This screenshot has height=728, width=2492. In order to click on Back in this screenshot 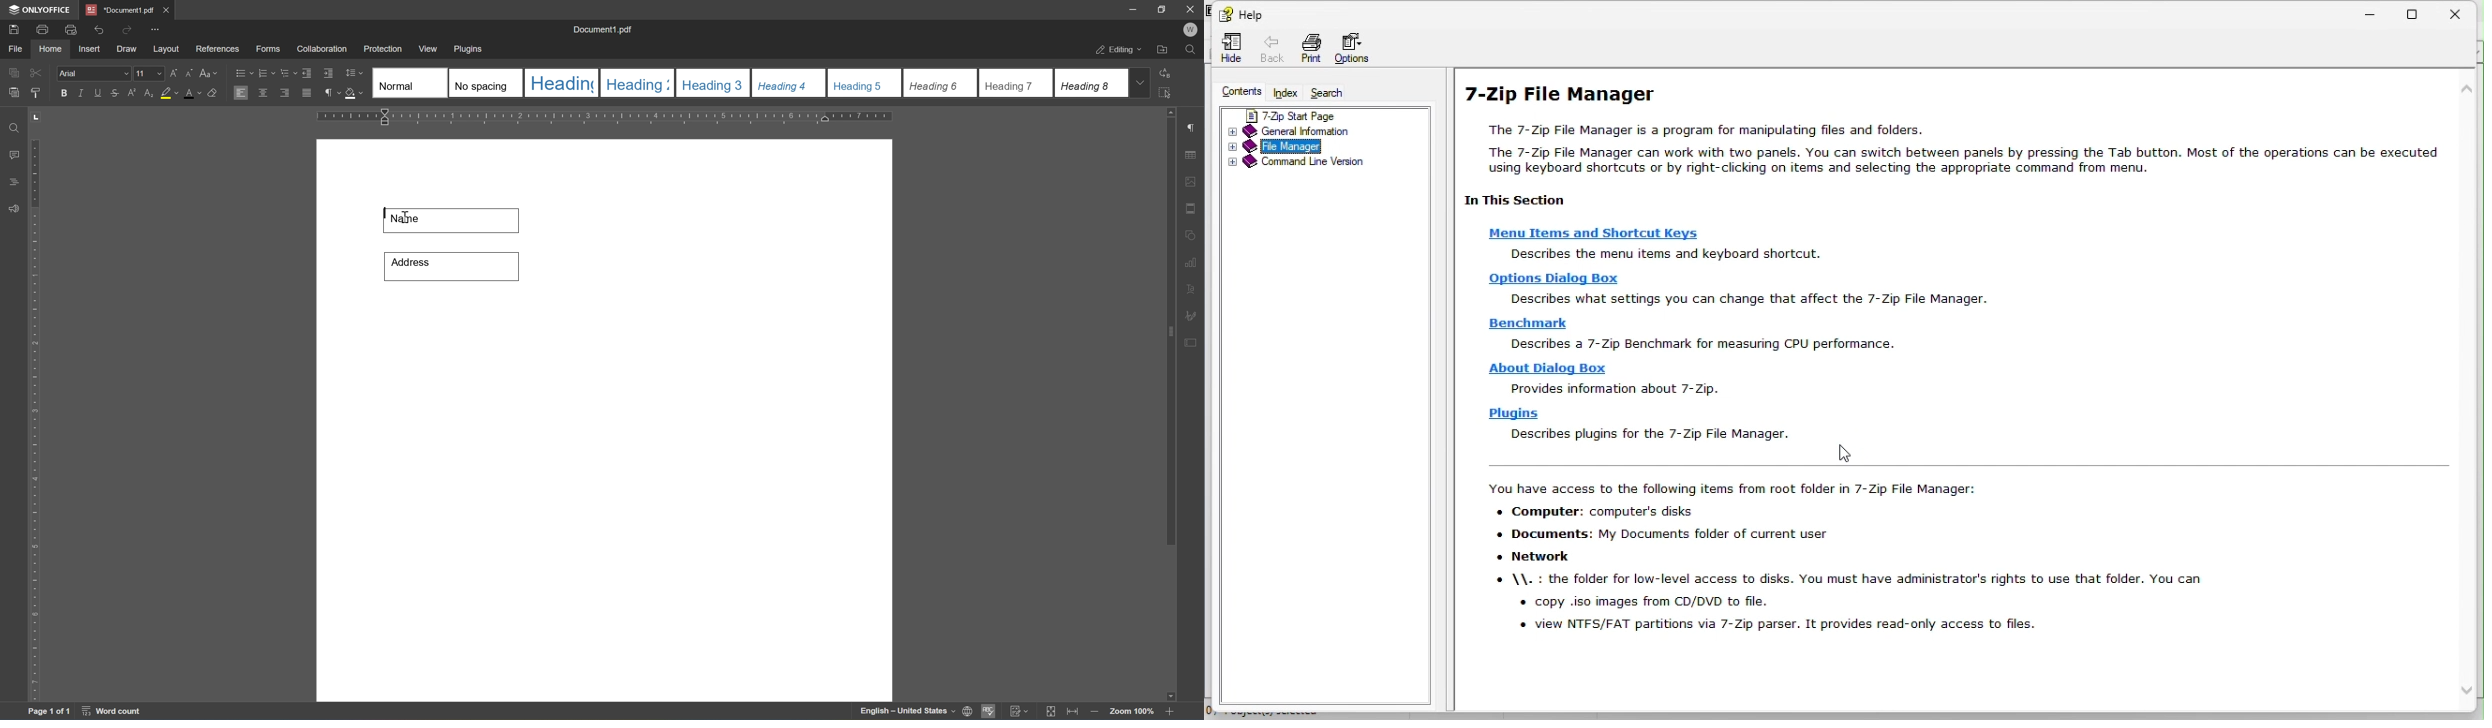, I will do `click(1271, 47)`.